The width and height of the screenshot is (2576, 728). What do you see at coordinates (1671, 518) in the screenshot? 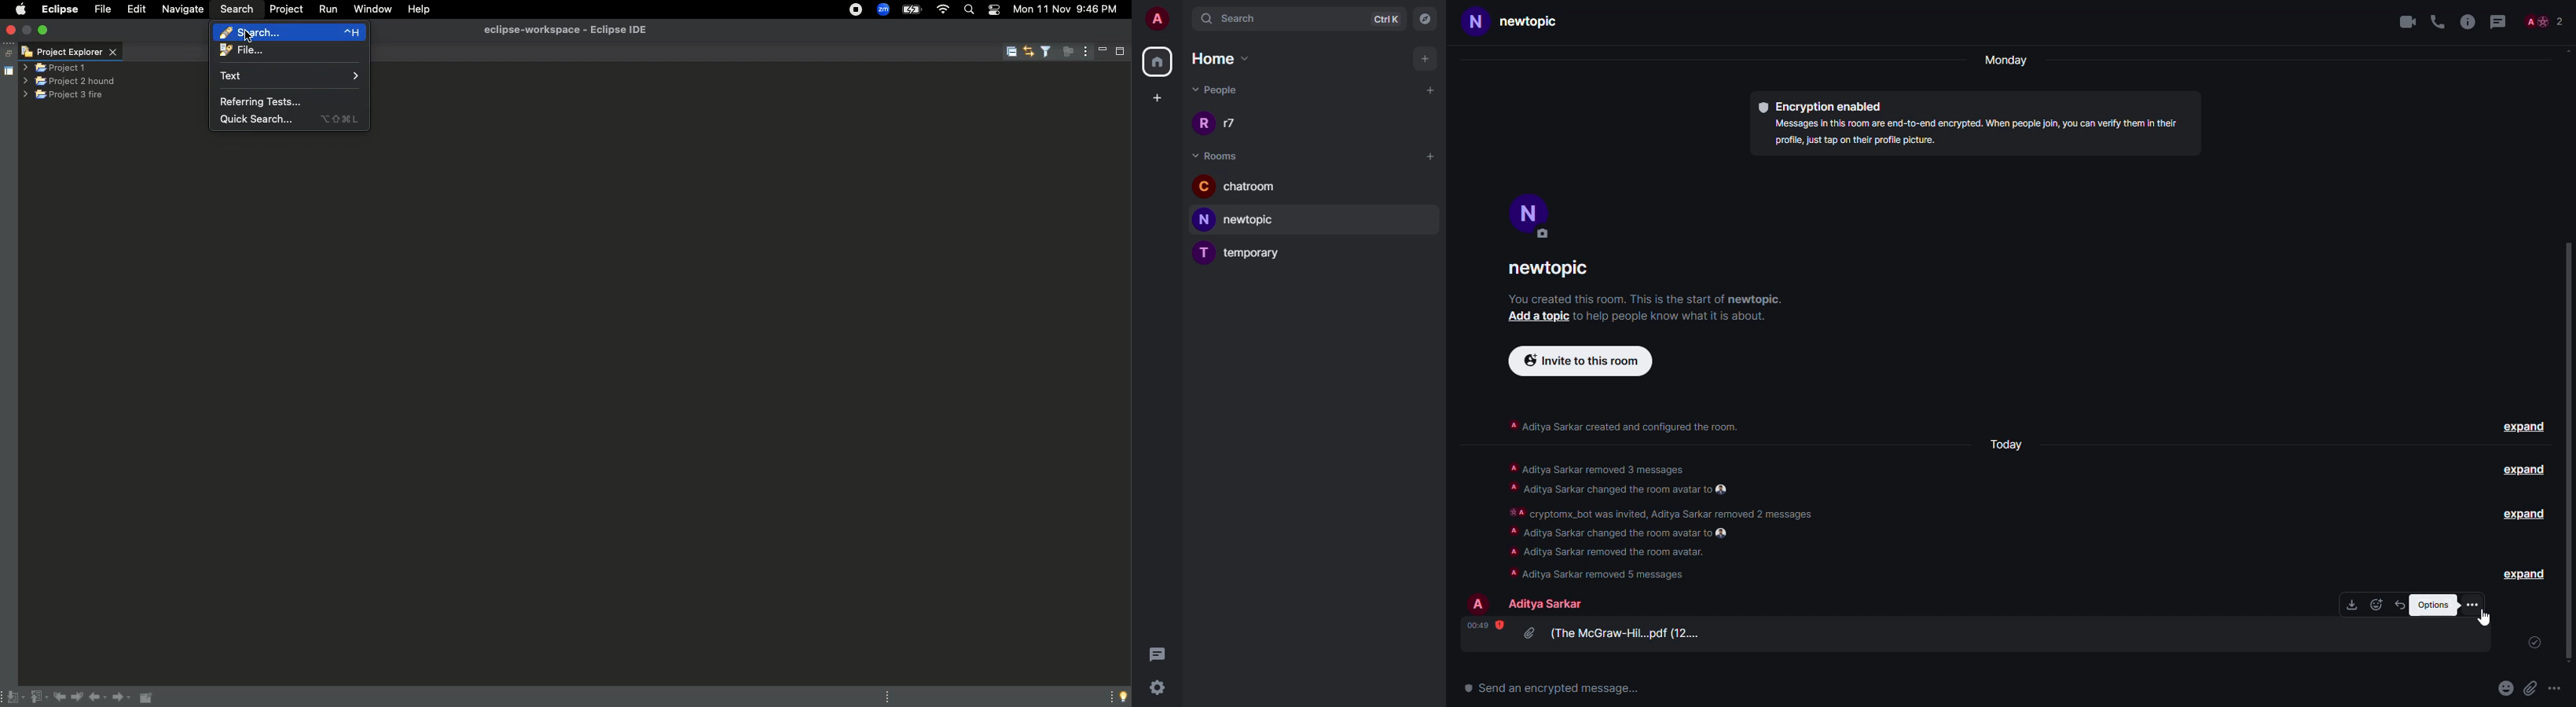
I see `A Aditya Sarkar removed 3 messages

A Aditya Sarkar changed the room avatar to

#A cryptomx_bot was invited, Aditya Sarkar removed 2 messages
A Aditya Sarkar changed the room avatar to

A Aditya Sarkar removed the room avatar.

A Aditya Sarkar removed 5 messages` at bounding box center [1671, 518].